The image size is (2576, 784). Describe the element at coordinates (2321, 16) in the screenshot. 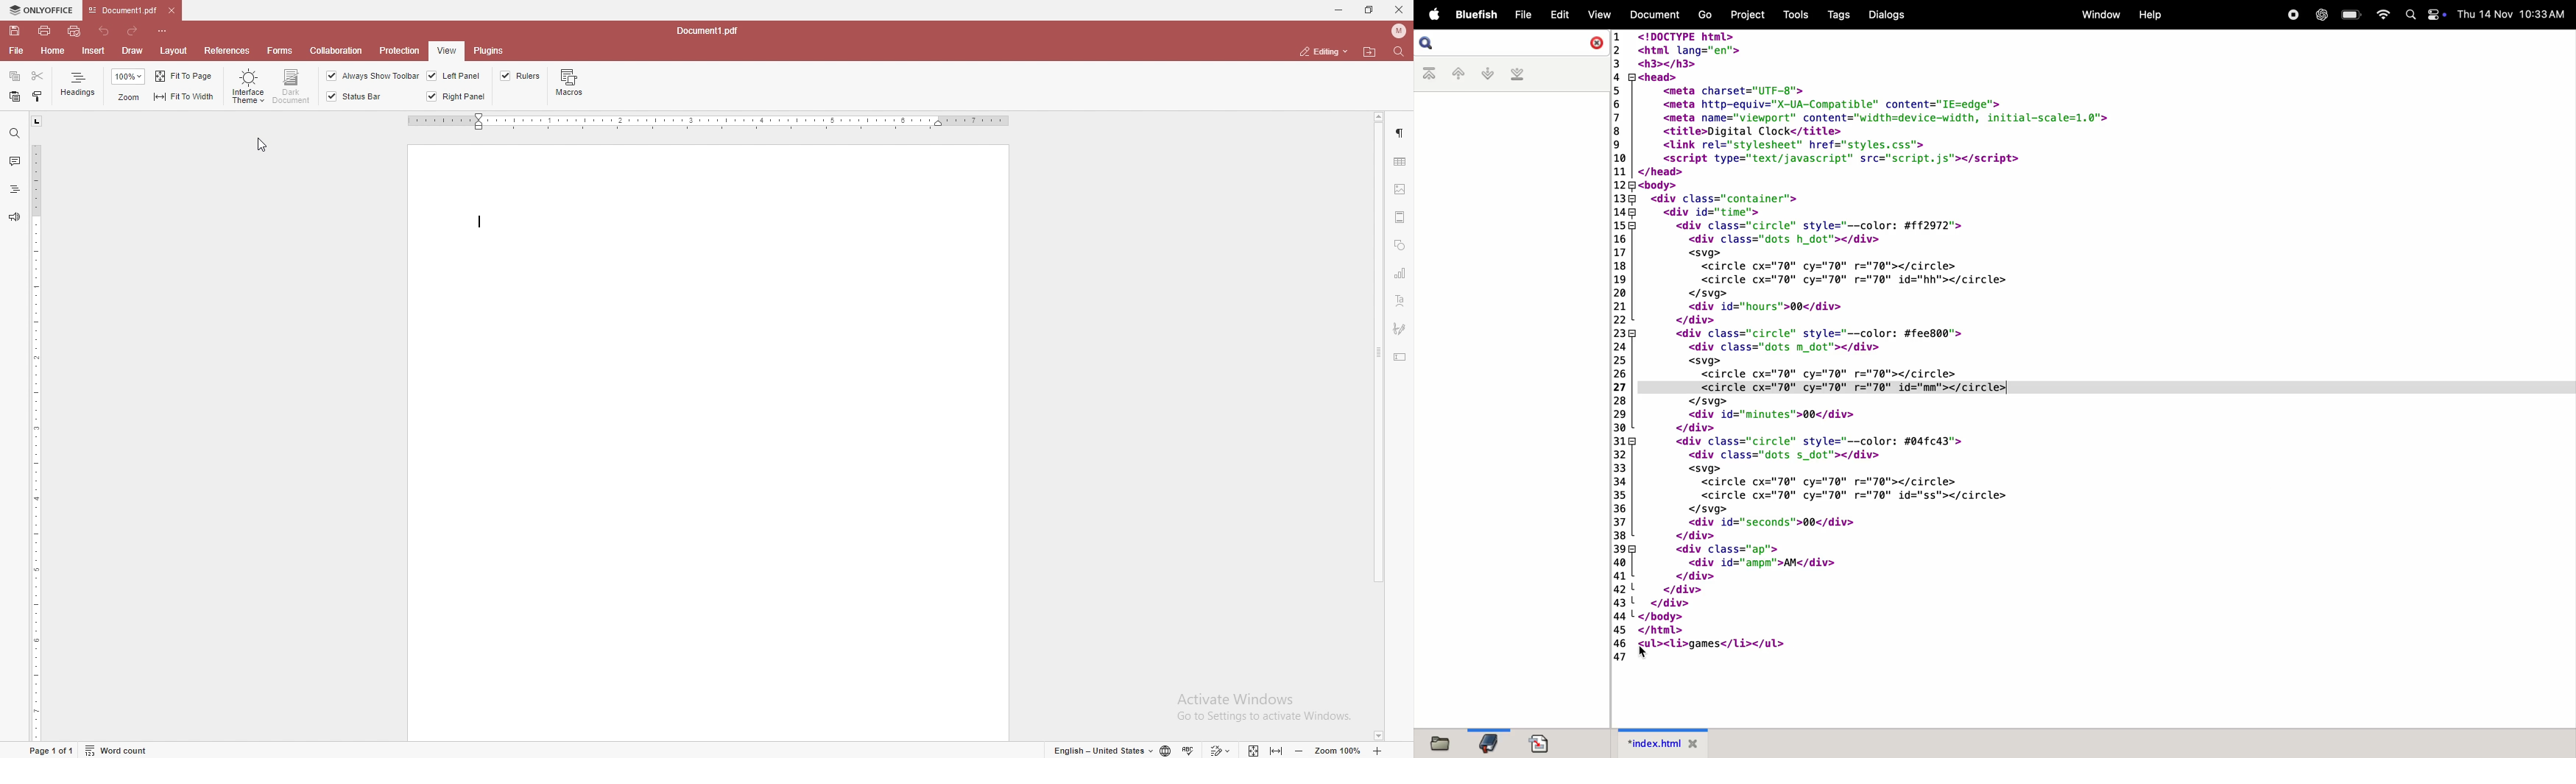

I see `chatgpt` at that location.